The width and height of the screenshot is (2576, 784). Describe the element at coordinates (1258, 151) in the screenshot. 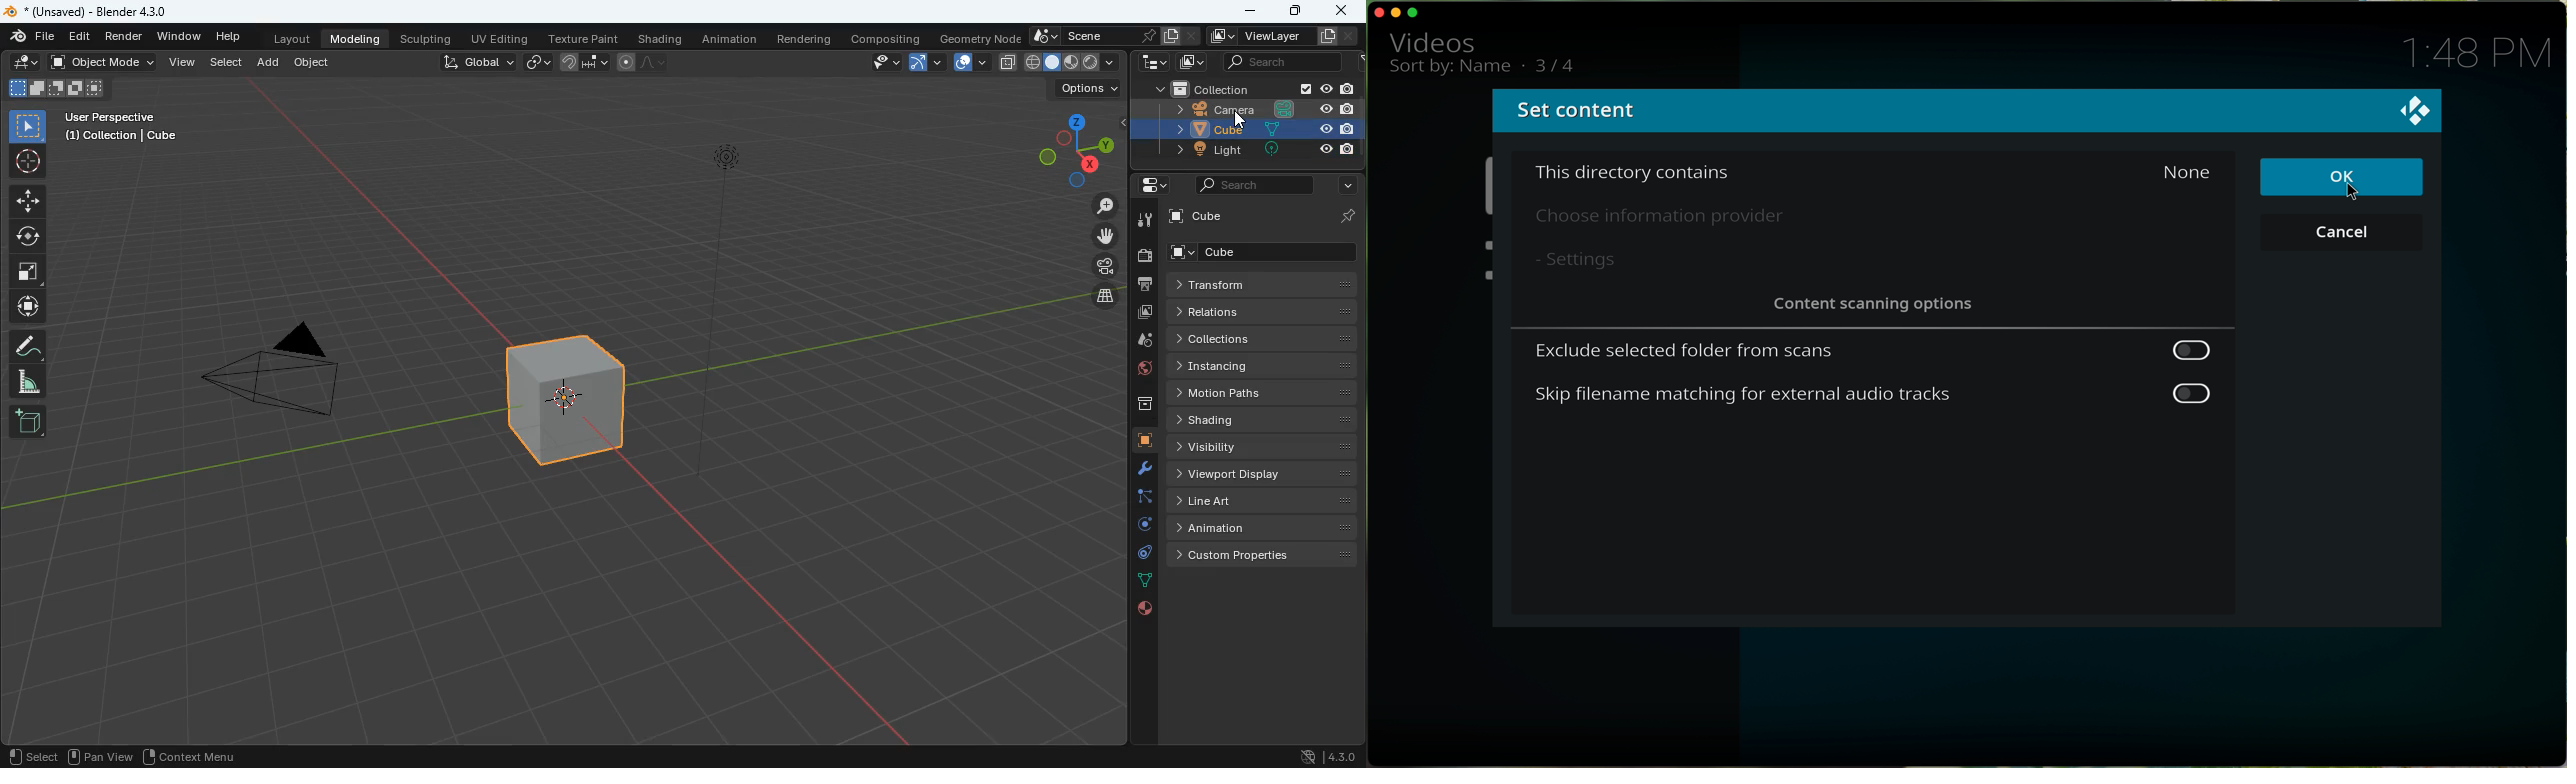

I see `light` at that location.